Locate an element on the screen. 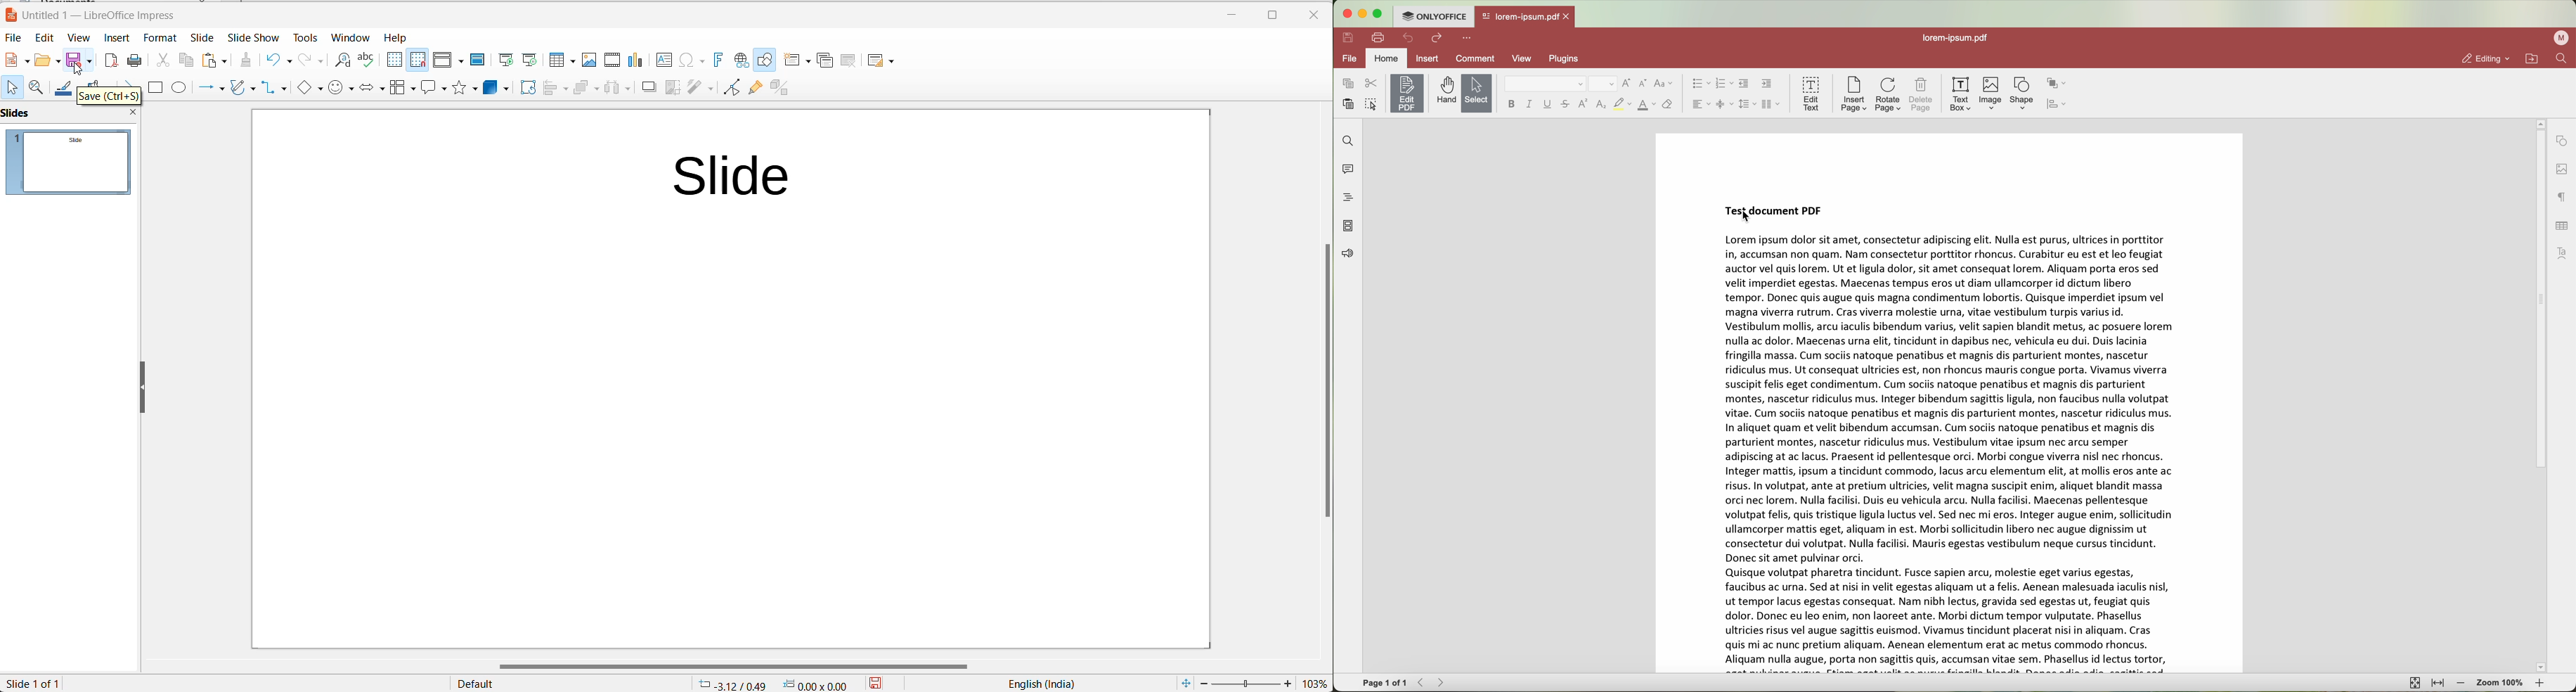  italic is located at coordinates (1529, 105).